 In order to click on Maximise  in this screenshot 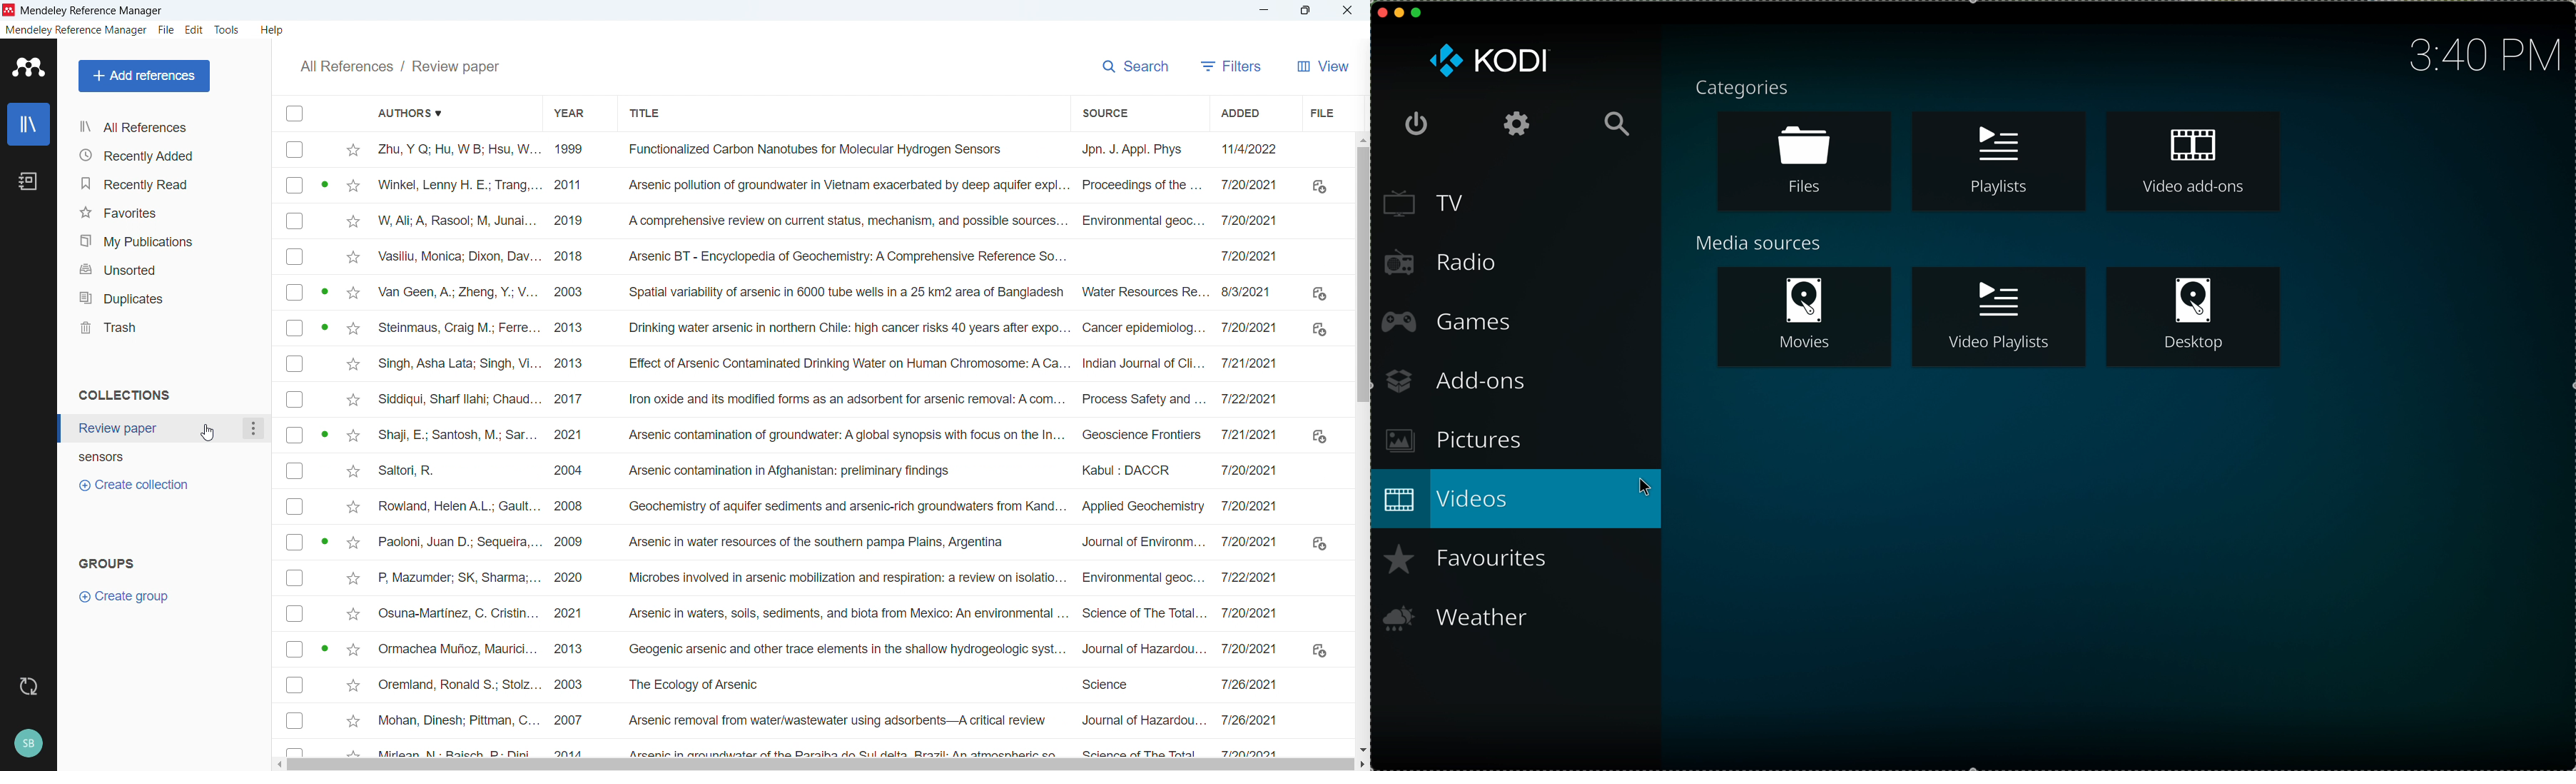, I will do `click(1304, 11)`.